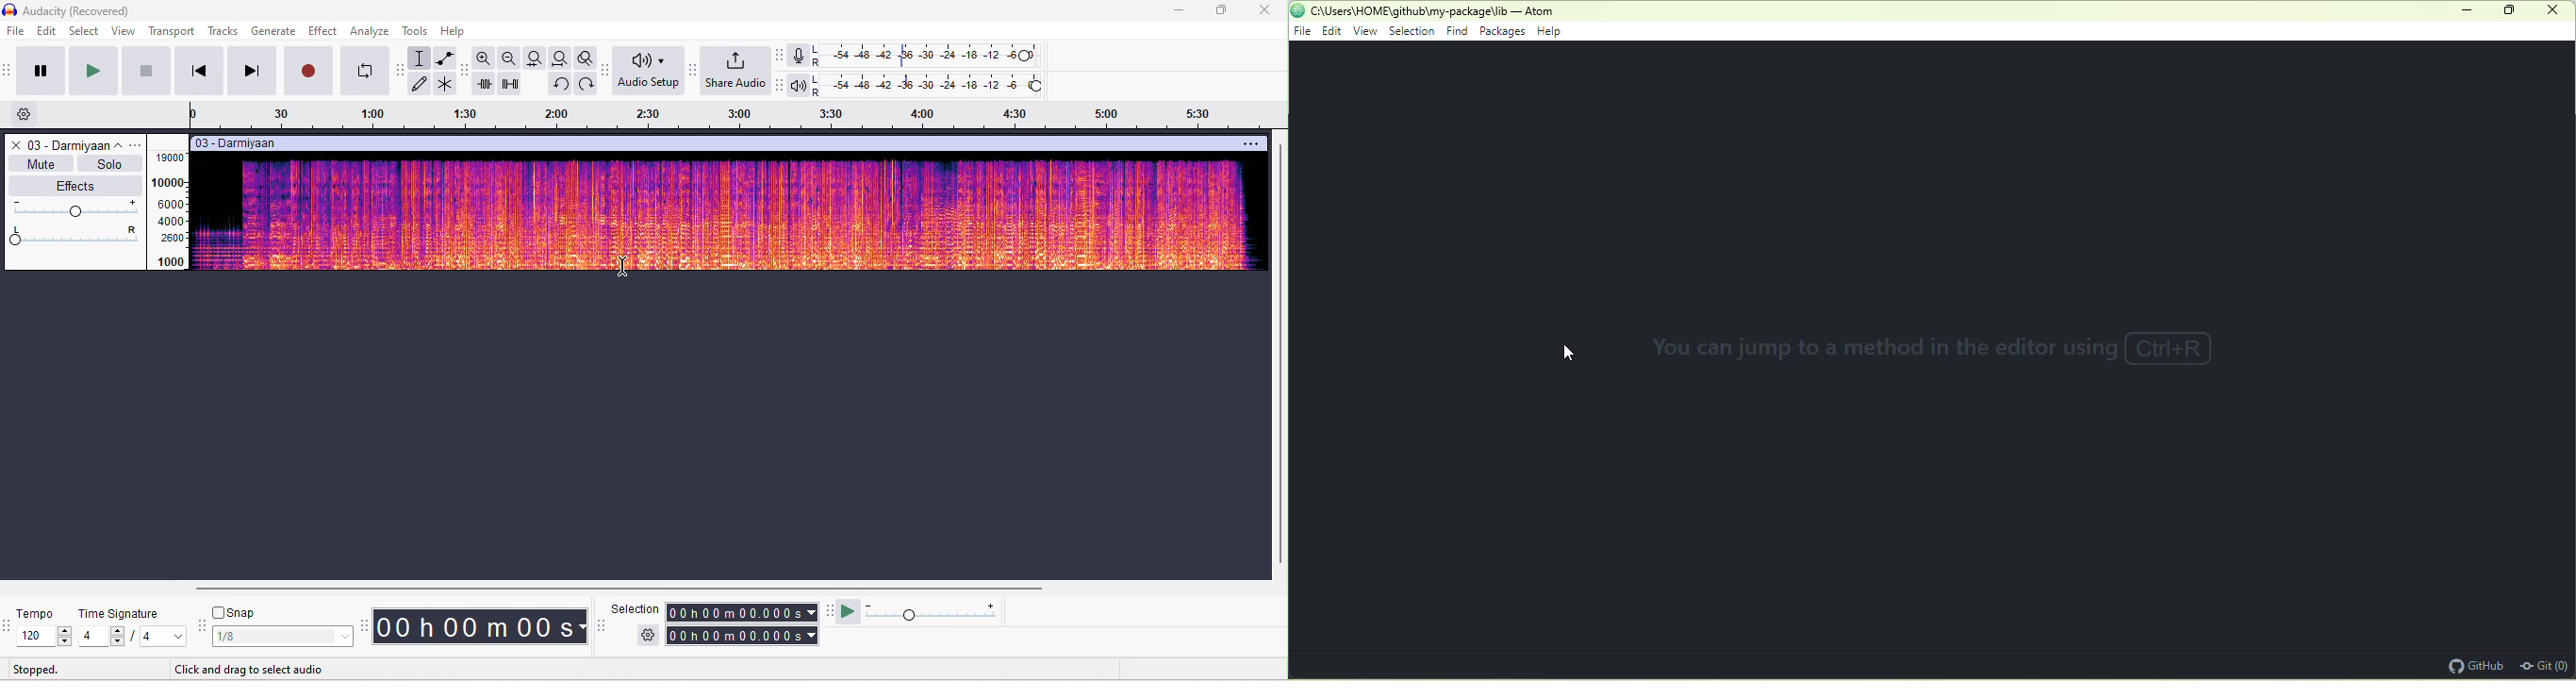  I want to click on tempo selection, so click(46, 636).